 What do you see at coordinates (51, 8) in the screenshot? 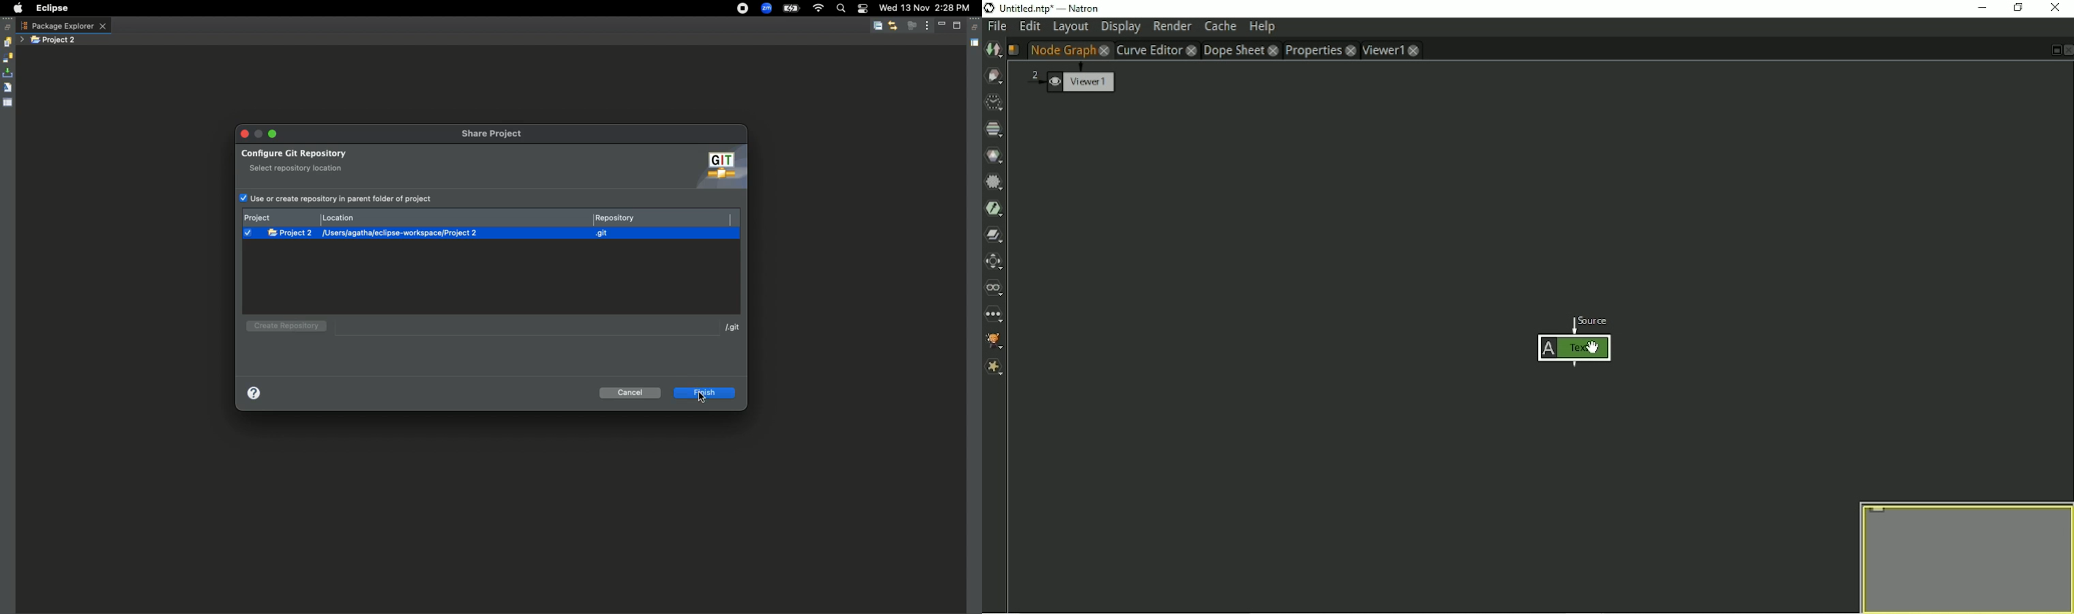
I see `Eclipse` at bounding box center [51, 8].